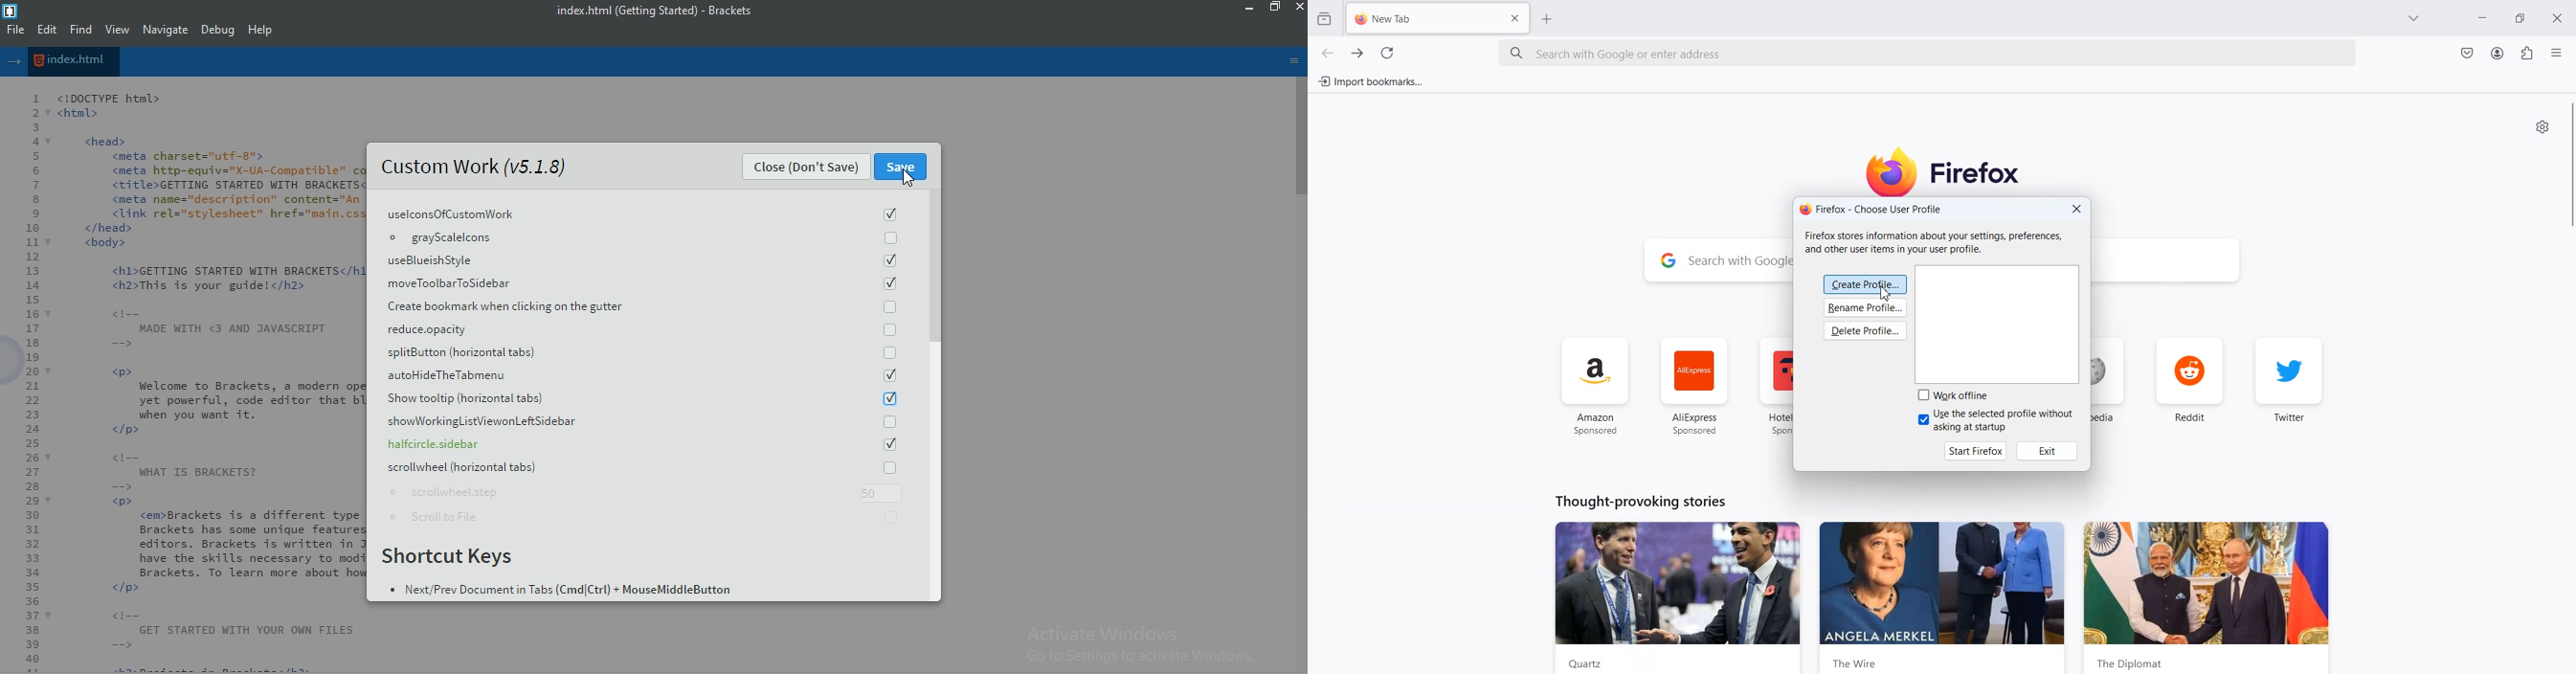 This screenshot has width=2576, height=700. I want to click on Start Firefox, so click(1976, 450).